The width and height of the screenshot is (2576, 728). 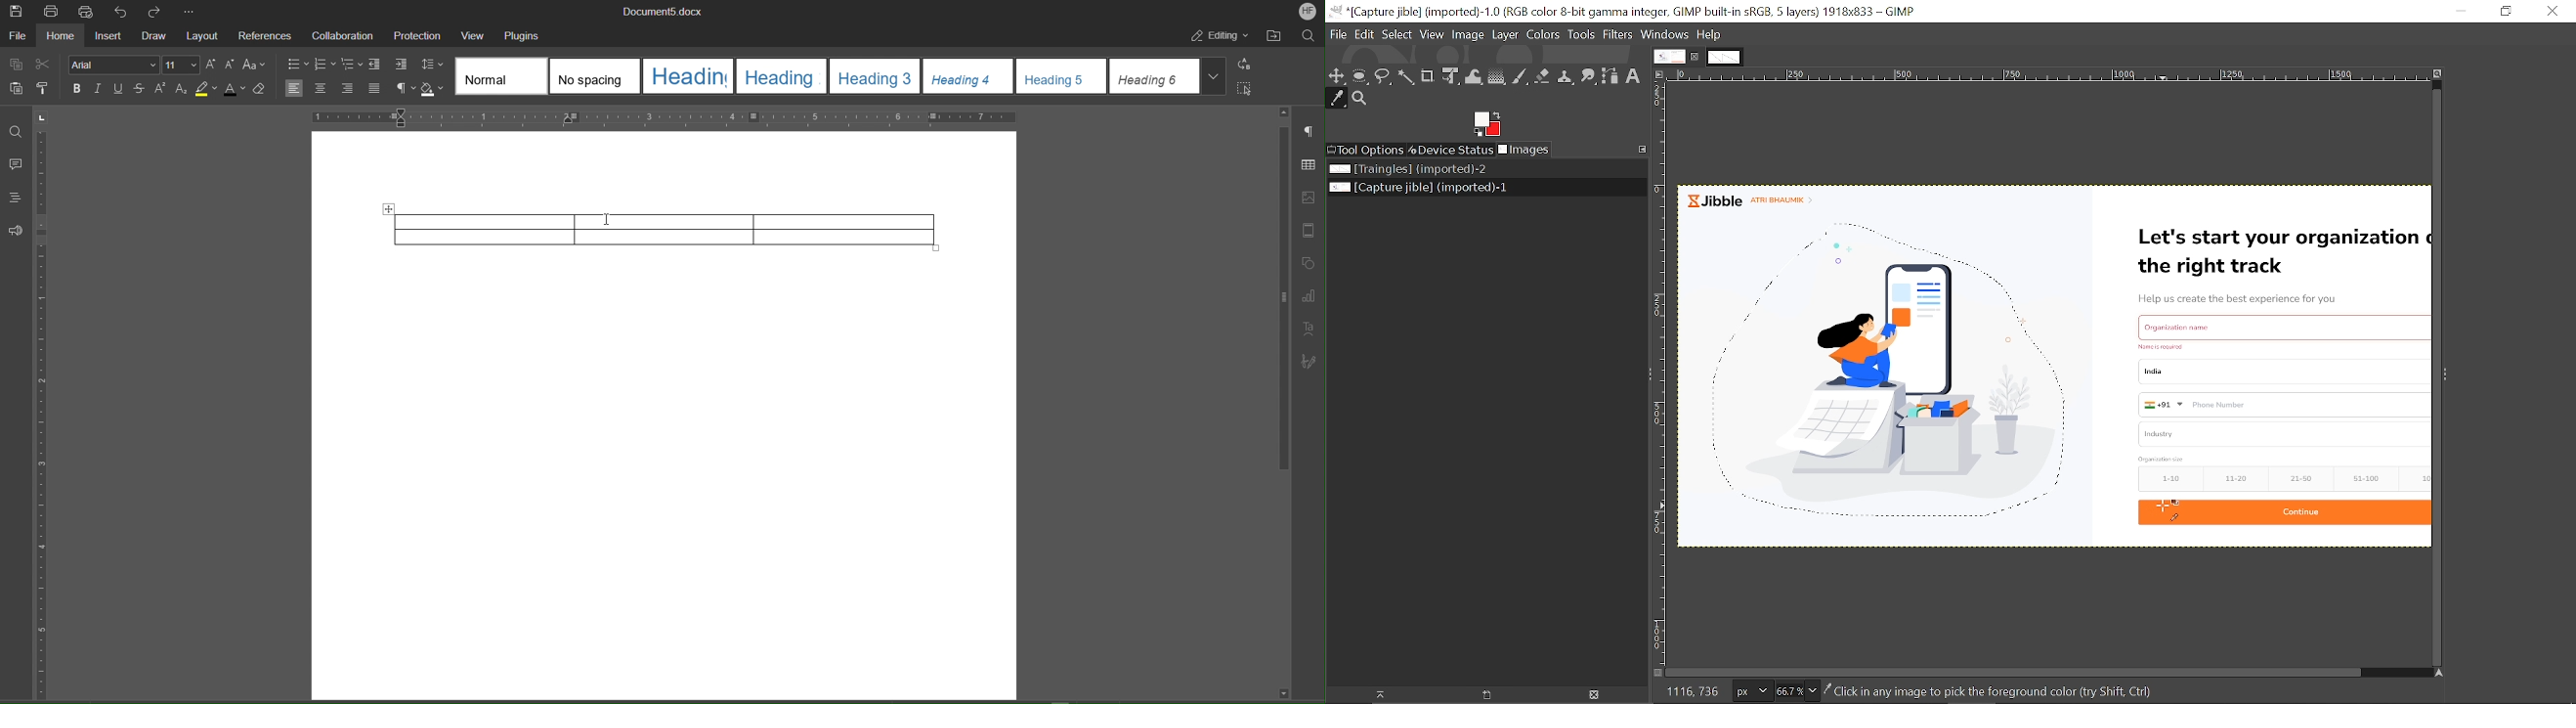 I want to click on Text Case Settings, so click(x=256, y=64).